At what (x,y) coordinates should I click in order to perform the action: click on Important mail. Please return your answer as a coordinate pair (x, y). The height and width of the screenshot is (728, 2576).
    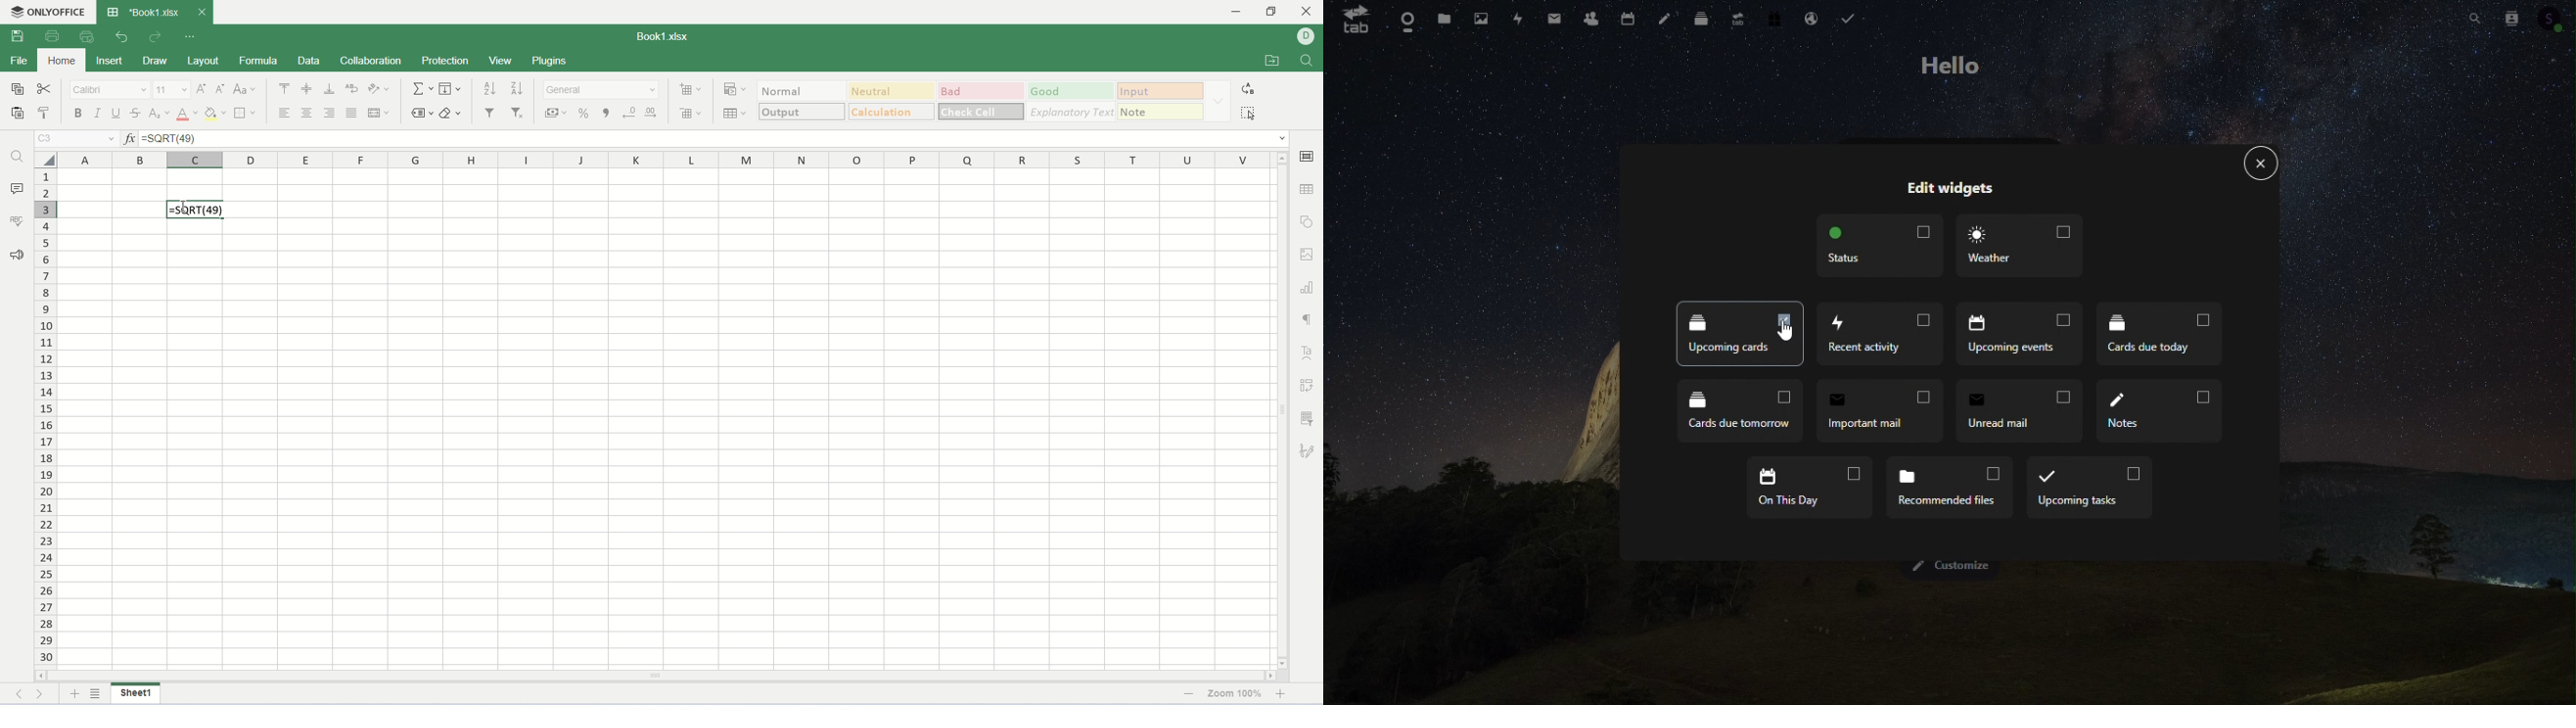
    Looking at the image, I should click on (1878, 413).